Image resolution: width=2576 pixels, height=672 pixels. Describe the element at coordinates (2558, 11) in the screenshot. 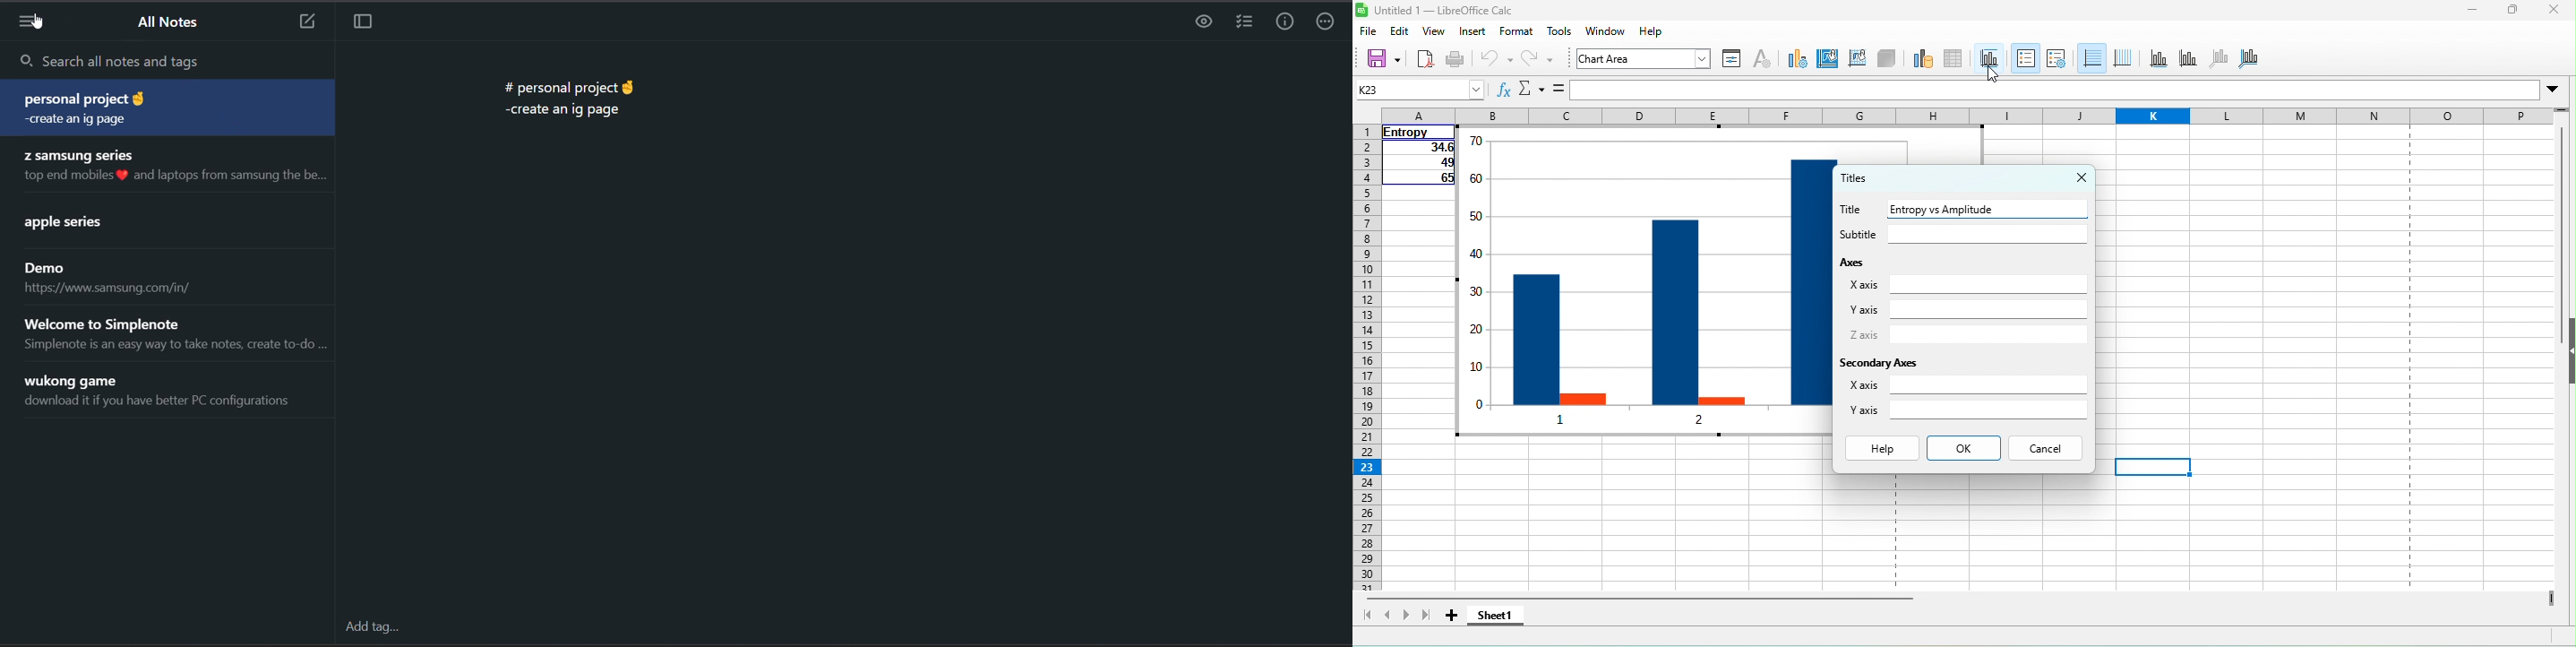

I see `close` at that location.